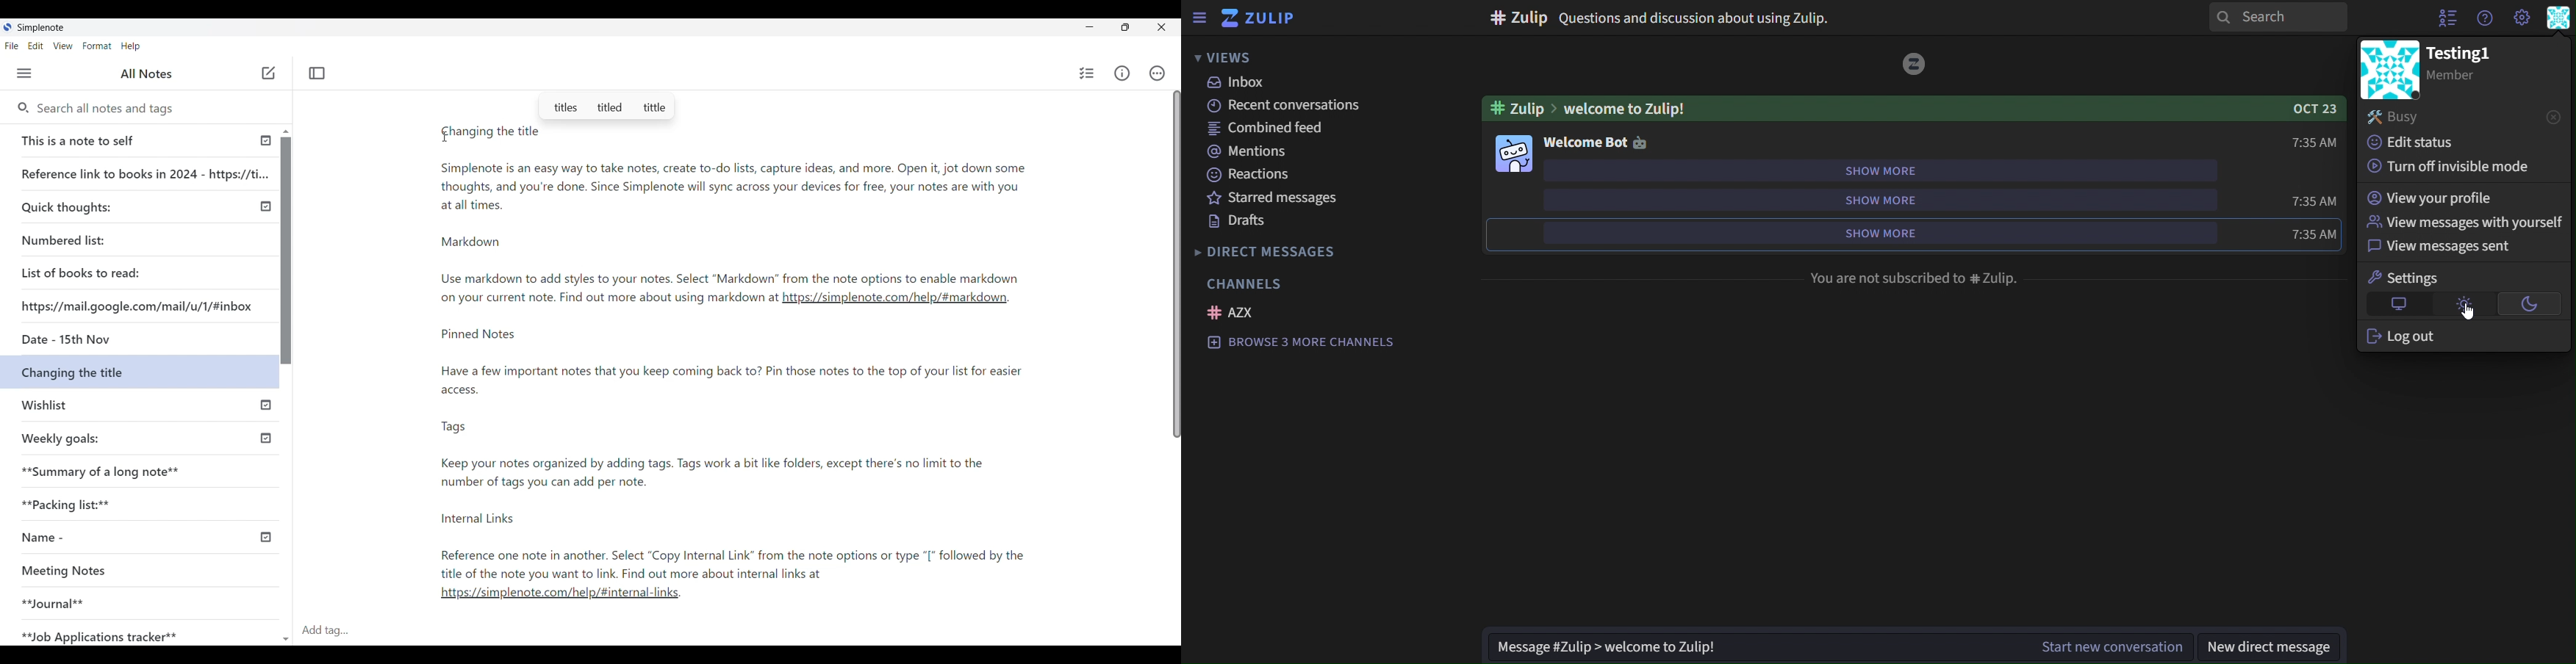 The width and height of the screenshot is (2576, 672). Describe the element at coordinates (1158, 73) in the screenshot. I see `Actions` at that location.